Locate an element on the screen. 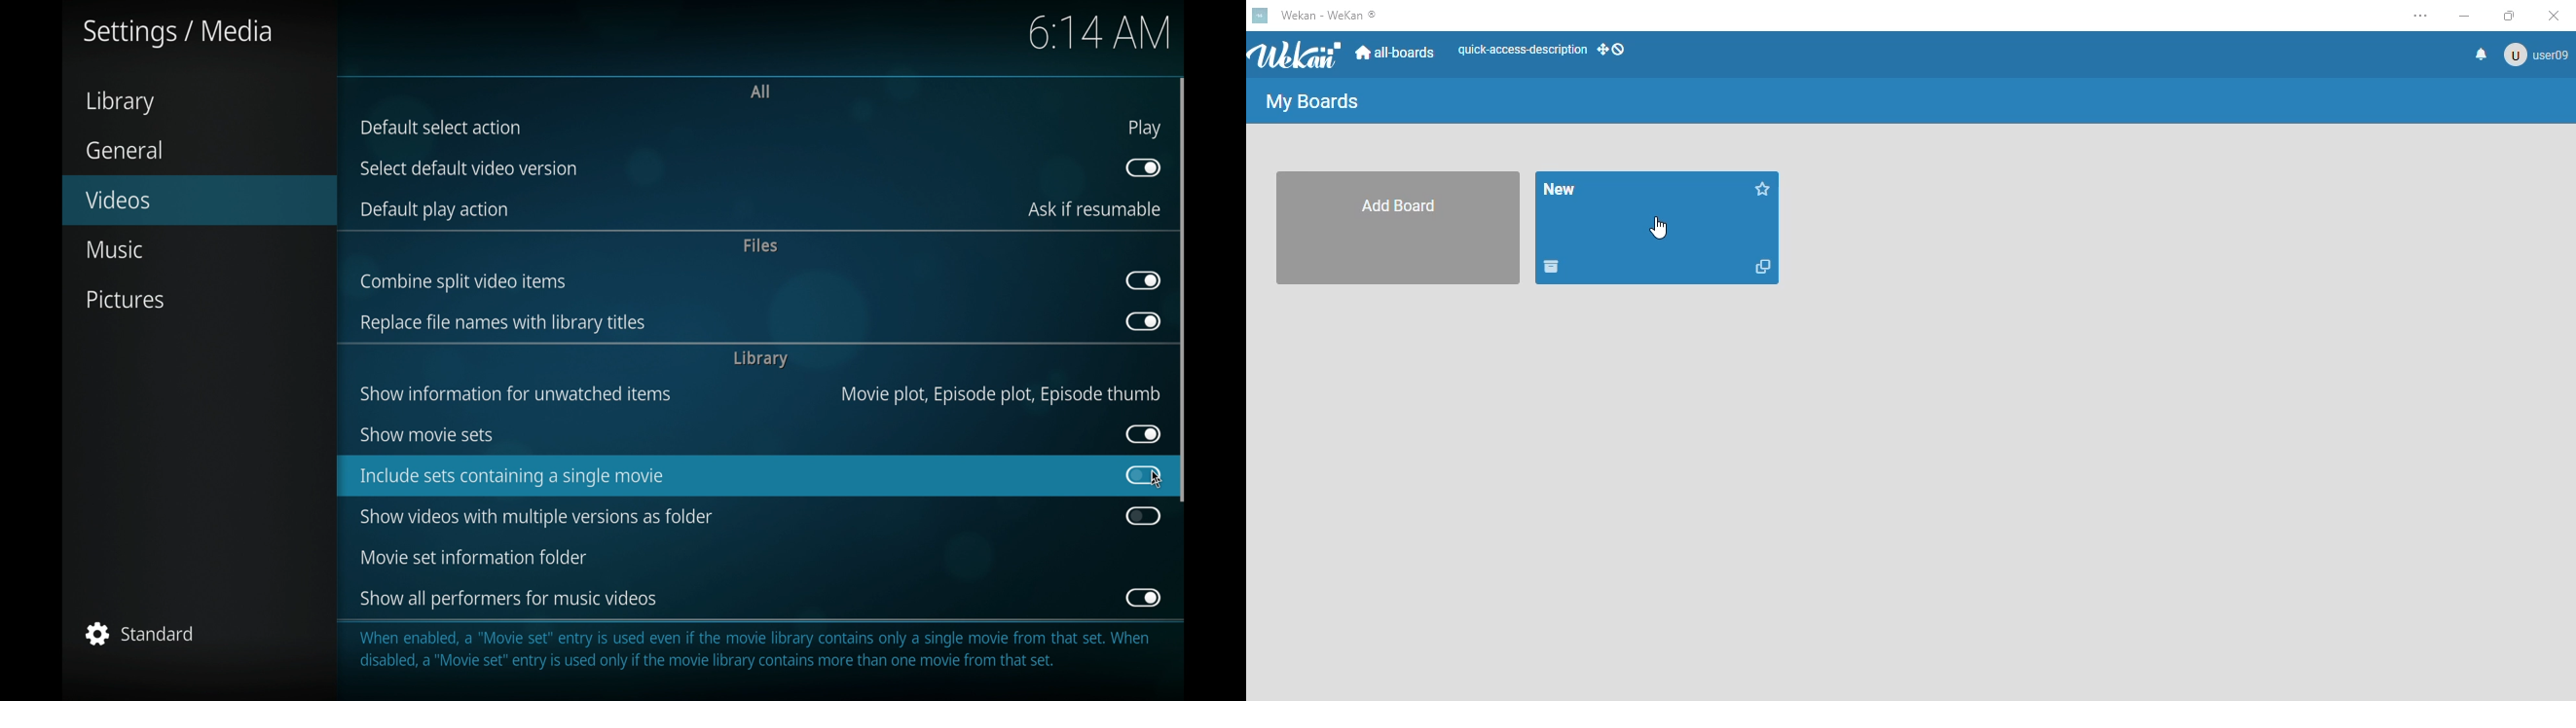 This screenshot has height=728, width=2576. general is located at coordinates (125, 149).